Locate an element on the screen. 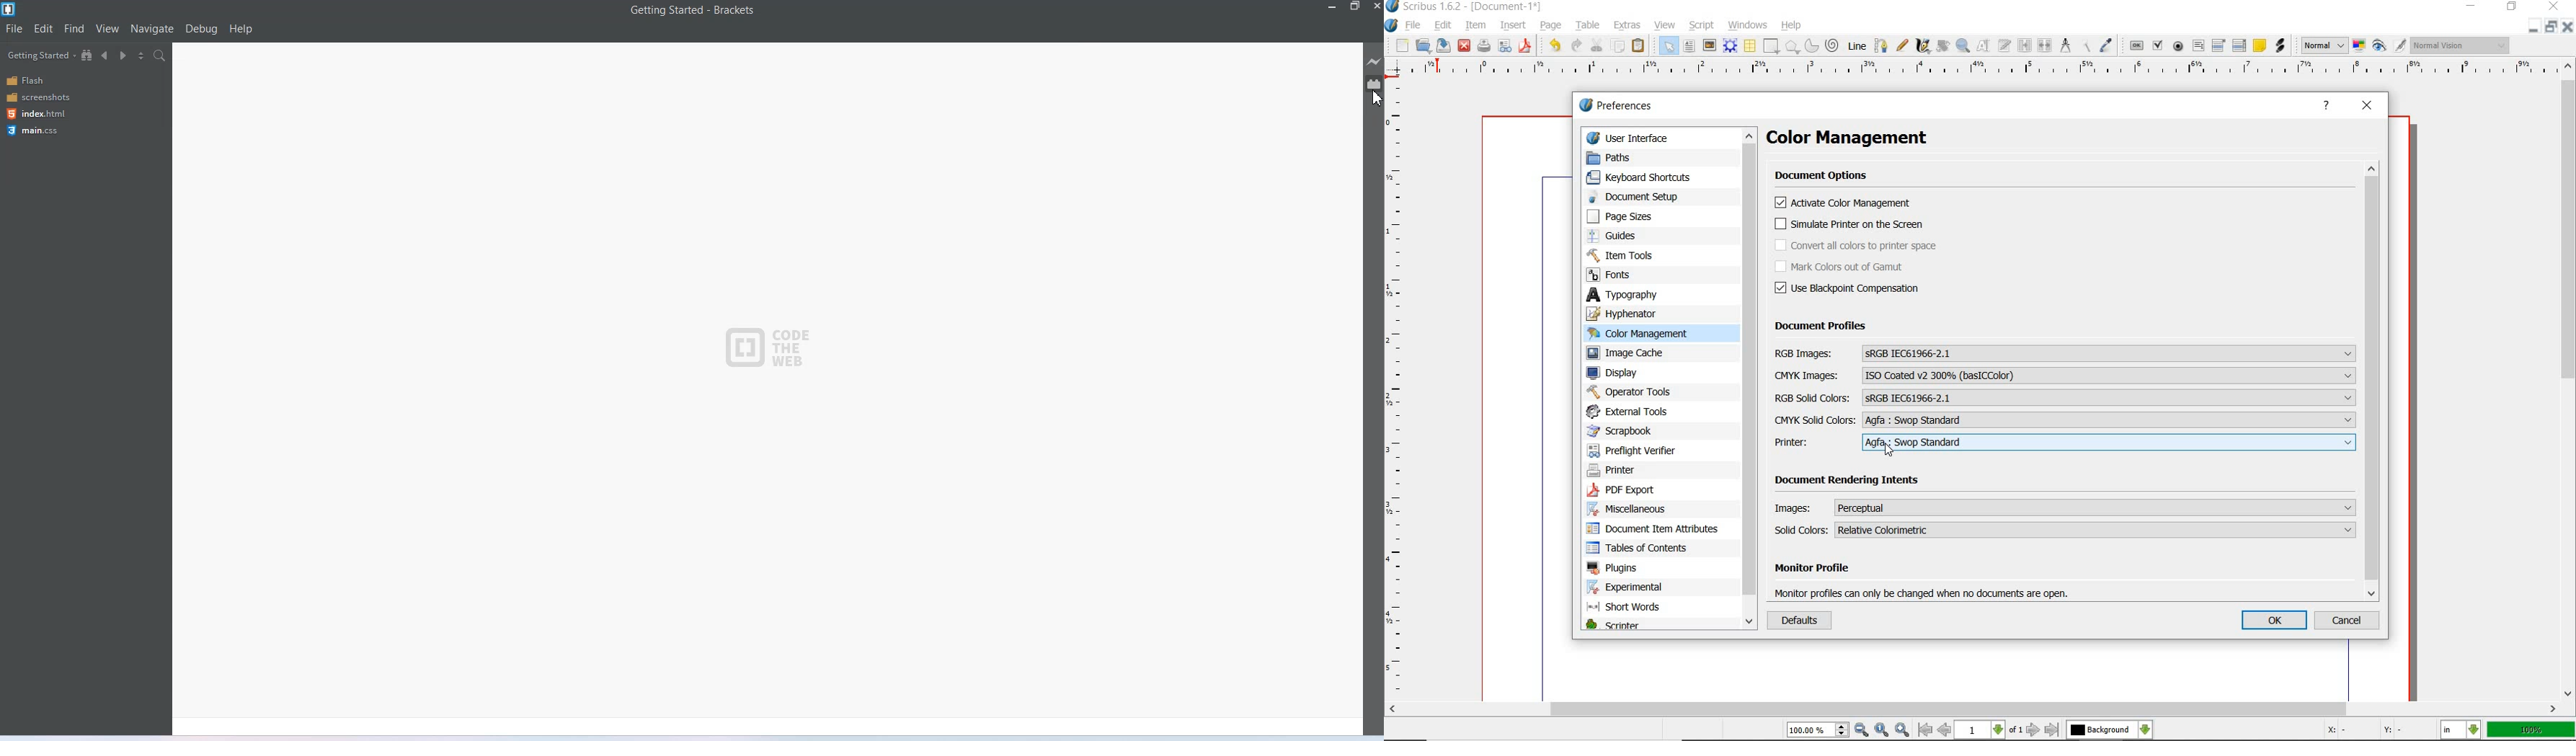 Image resolution: width=2576 pixels, height=756 pixels. open is located at coordinates (1424, 47).